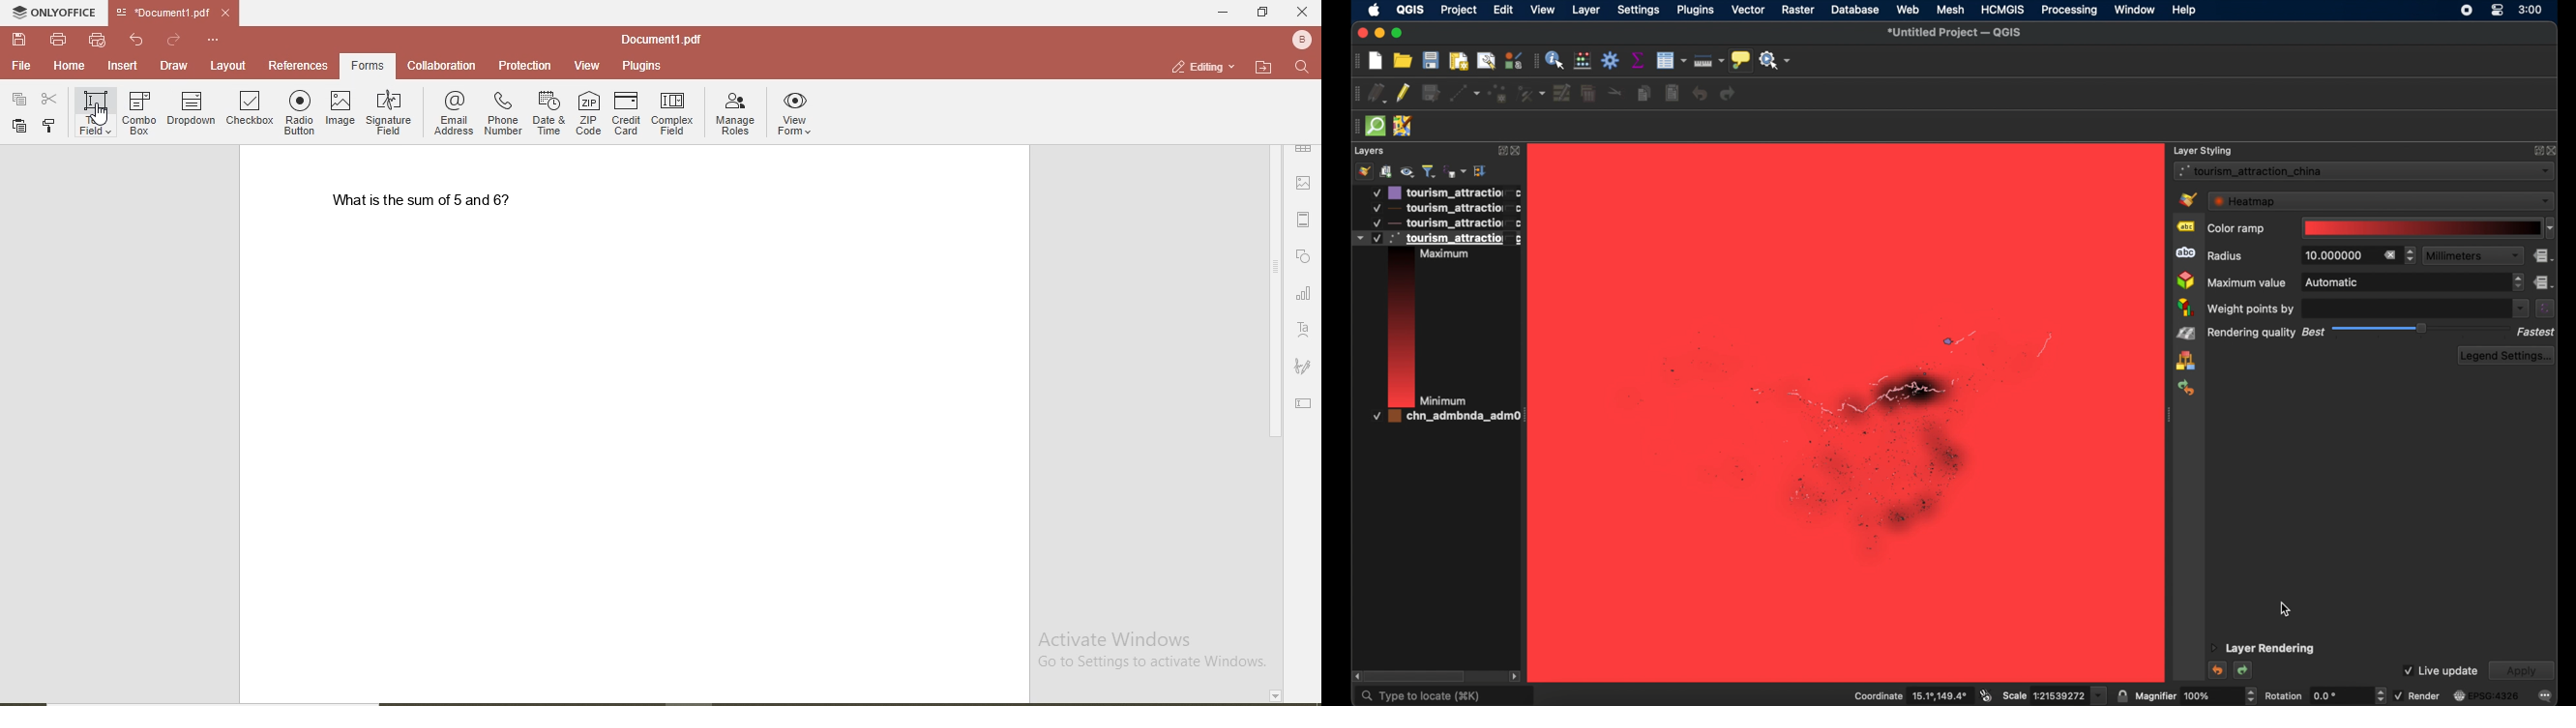 This screenshot has height=728, width=2576. What do you see at coordinates (1950, 9) in the screenshot?
I see `mesh` at bounding box center [1950, 9].